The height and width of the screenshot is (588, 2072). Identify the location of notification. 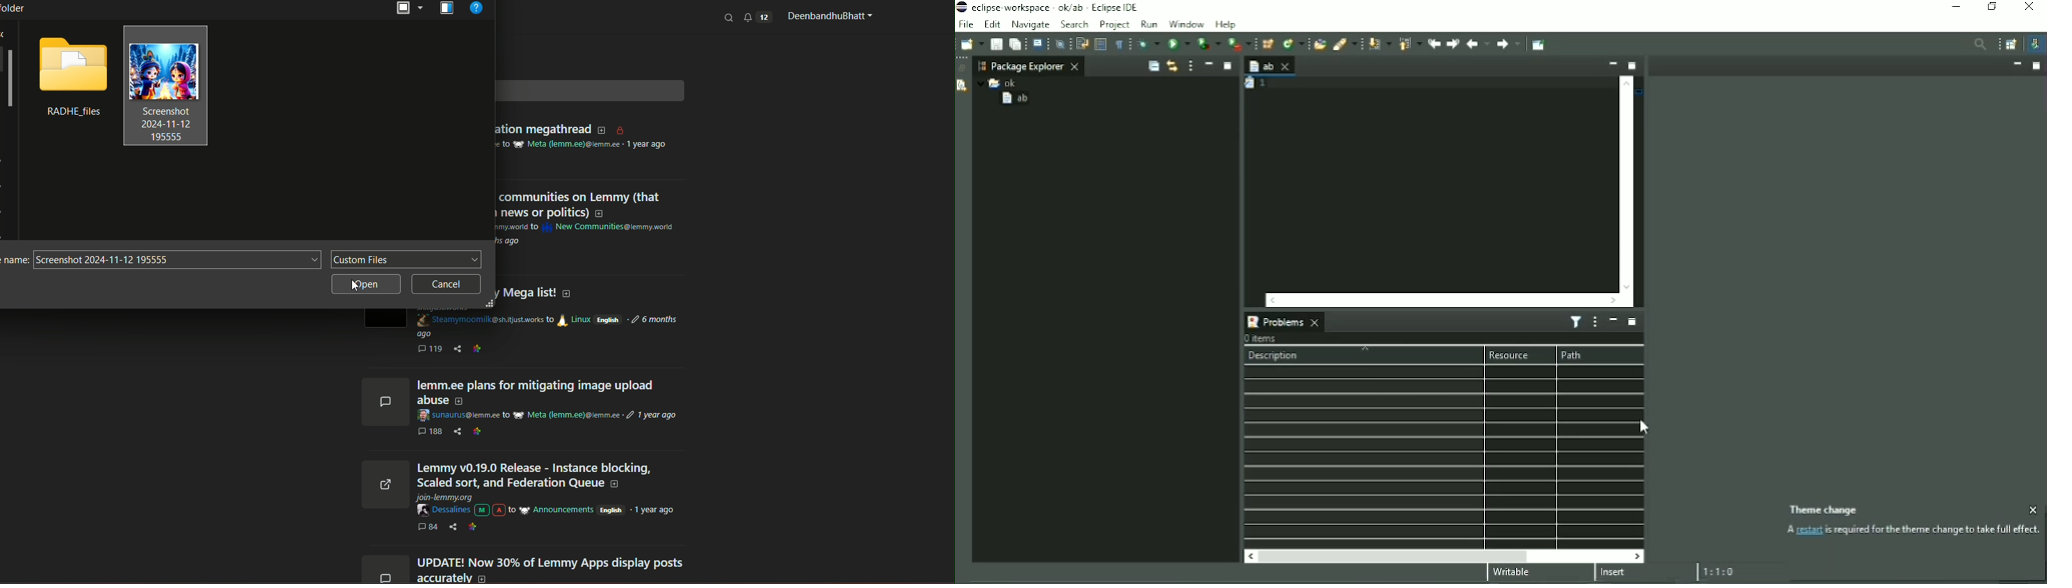
(758, 17).